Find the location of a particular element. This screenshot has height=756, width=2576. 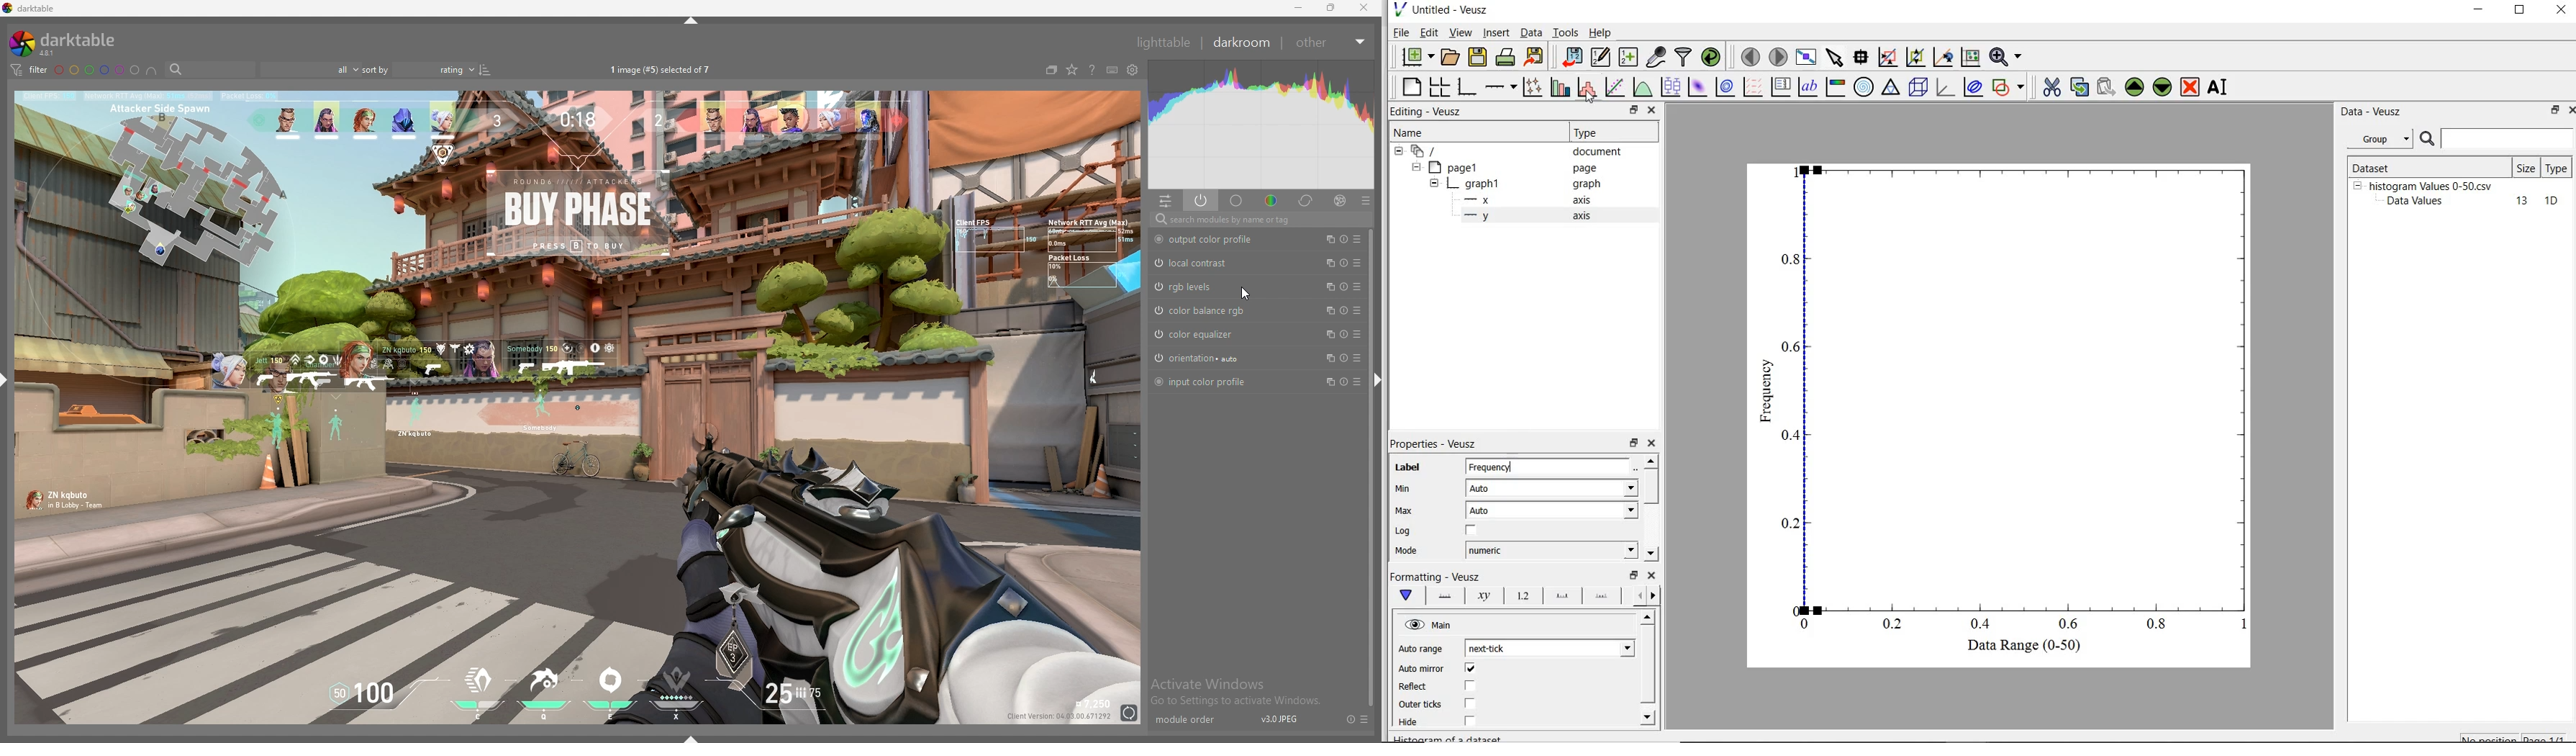

vertical scrollbar is located at coordinates (1650, 486).